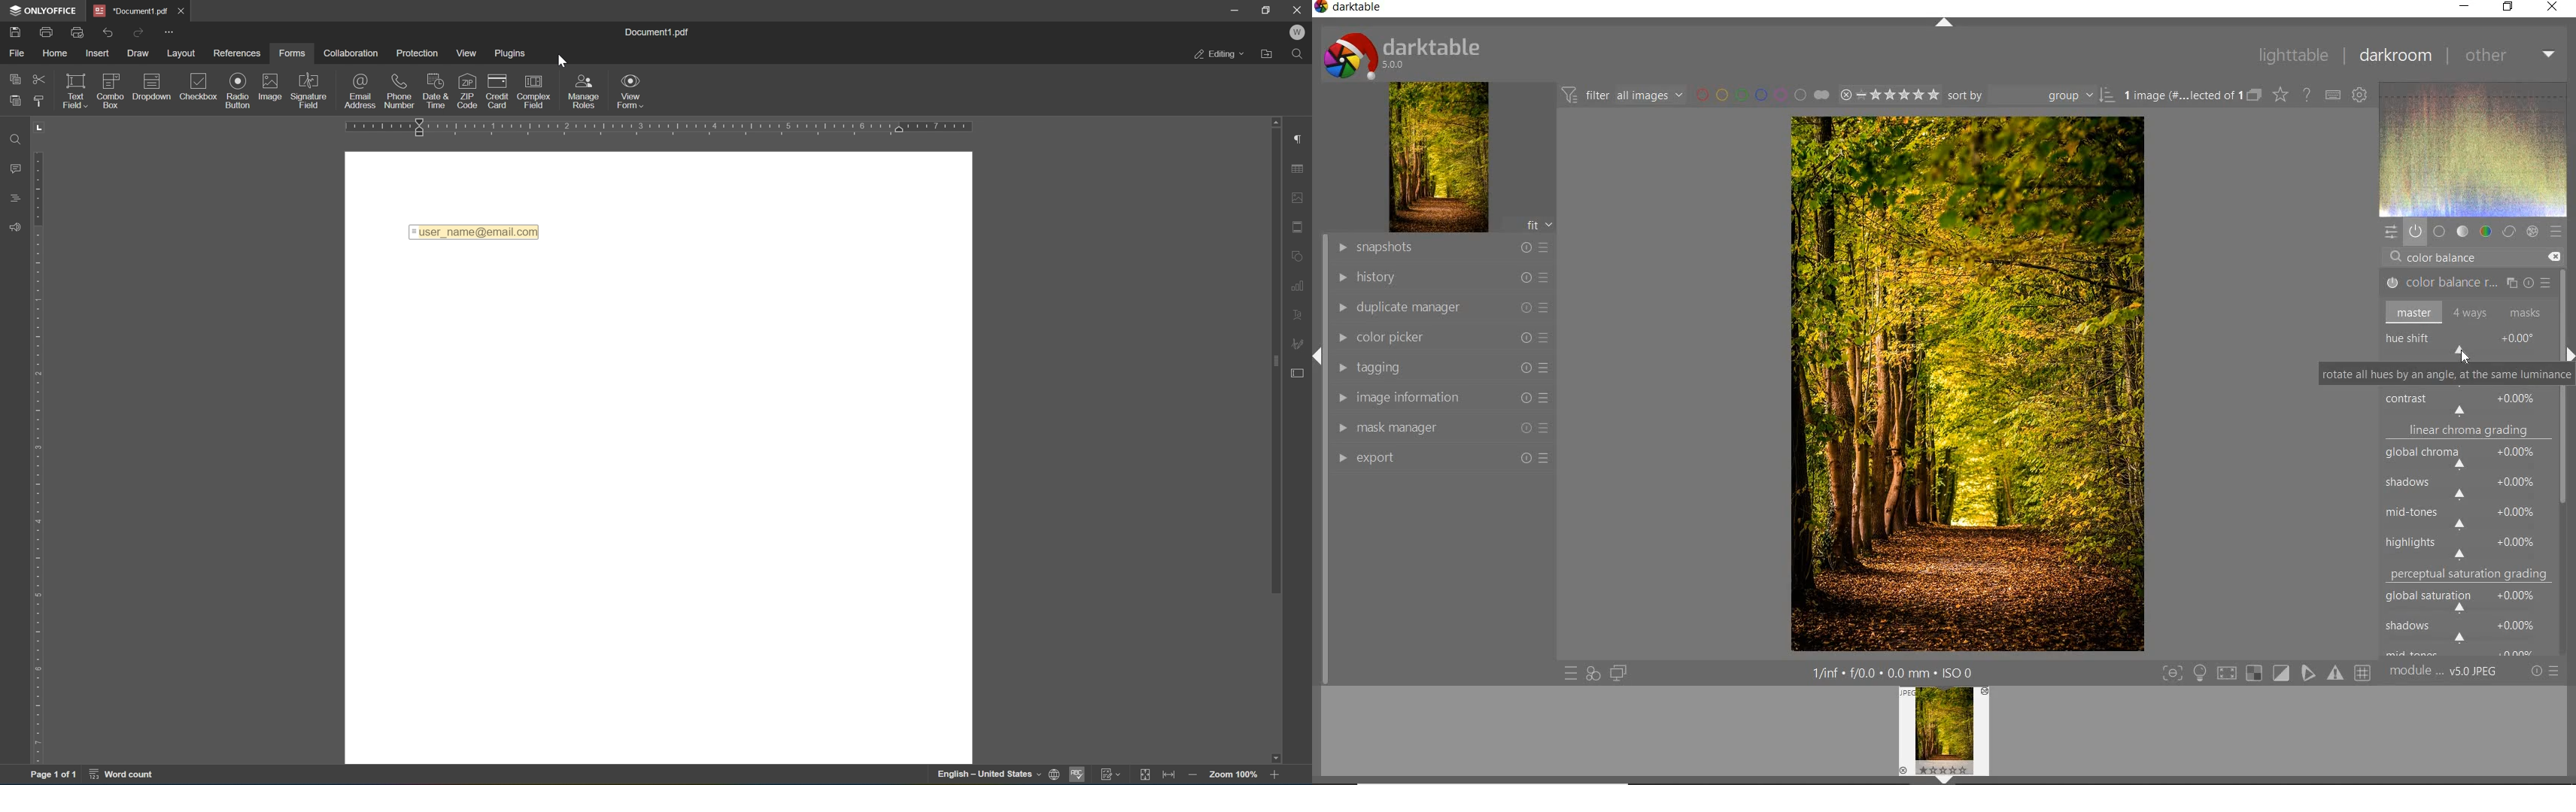 The image size is (2576, 812). I want to click on lighttable, so click(2293, 56).